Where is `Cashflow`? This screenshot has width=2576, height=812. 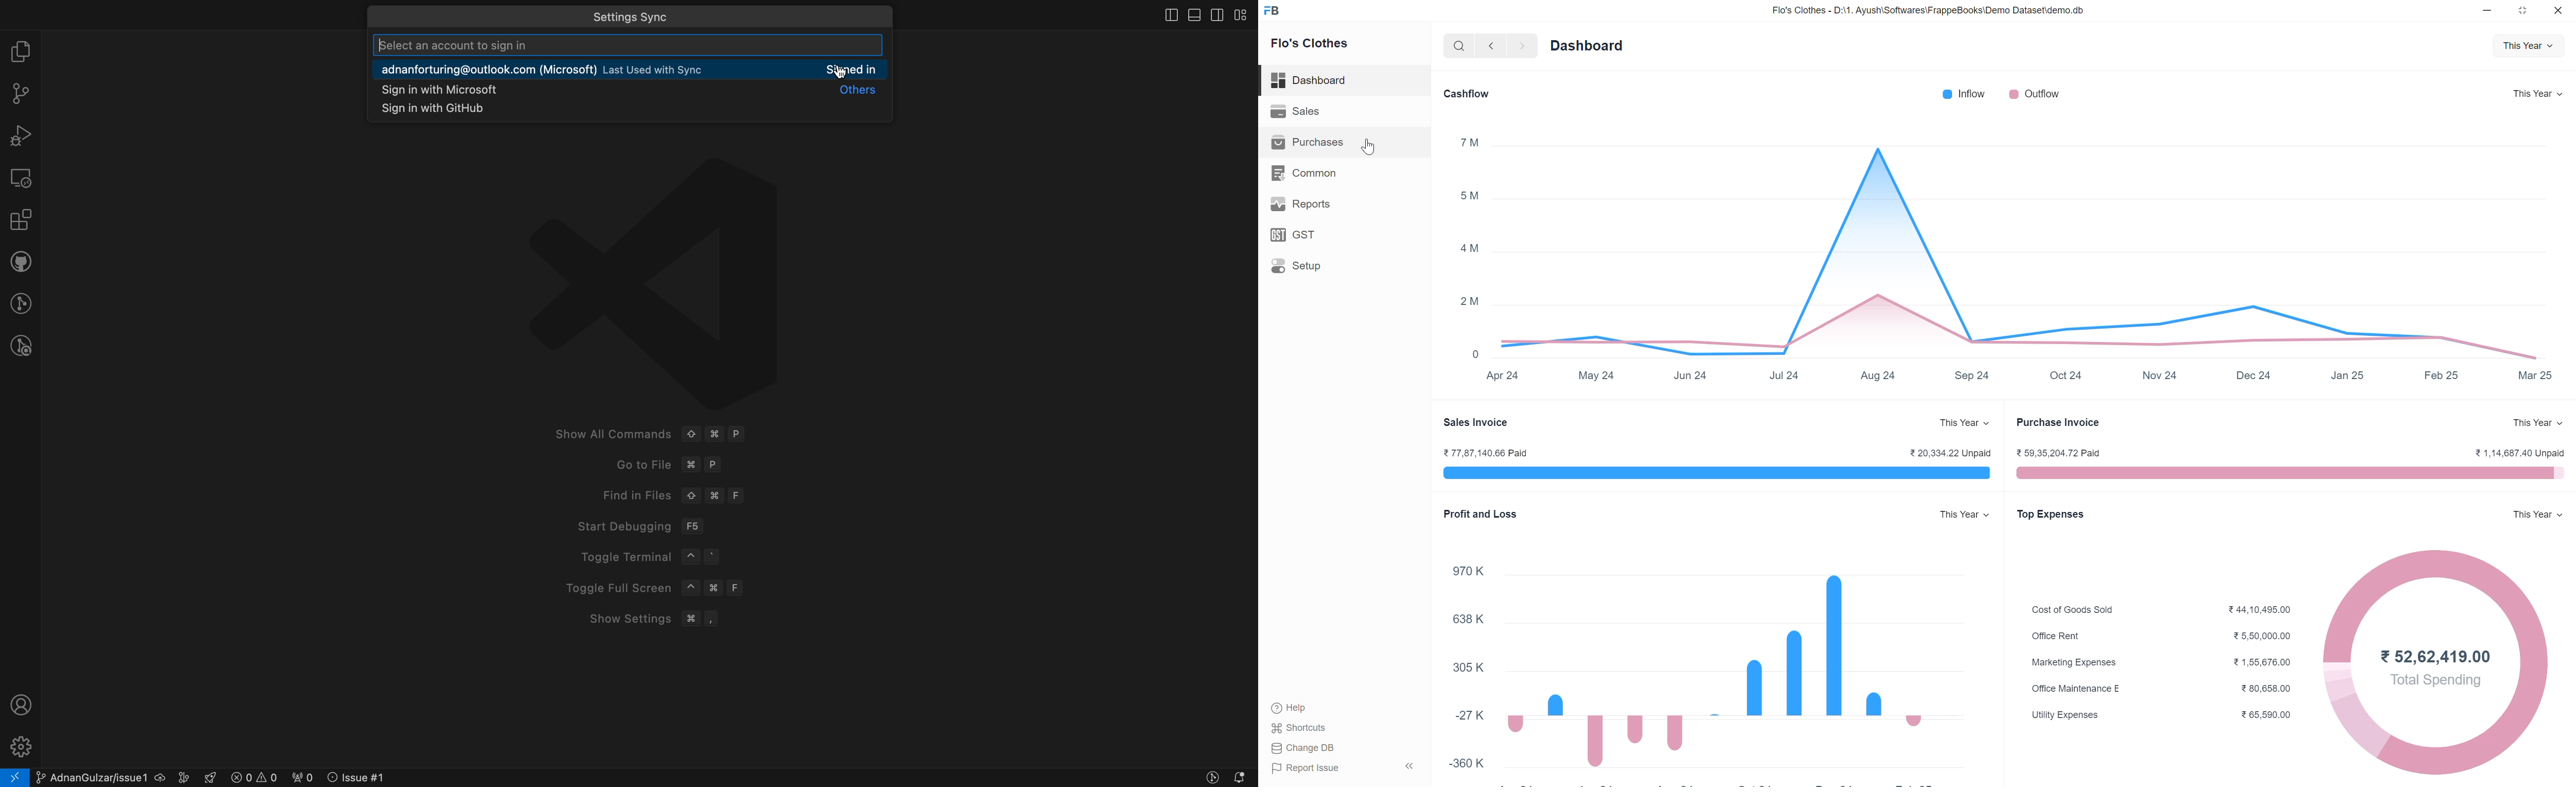
Cashflow is located at coordinates (1466, 93).